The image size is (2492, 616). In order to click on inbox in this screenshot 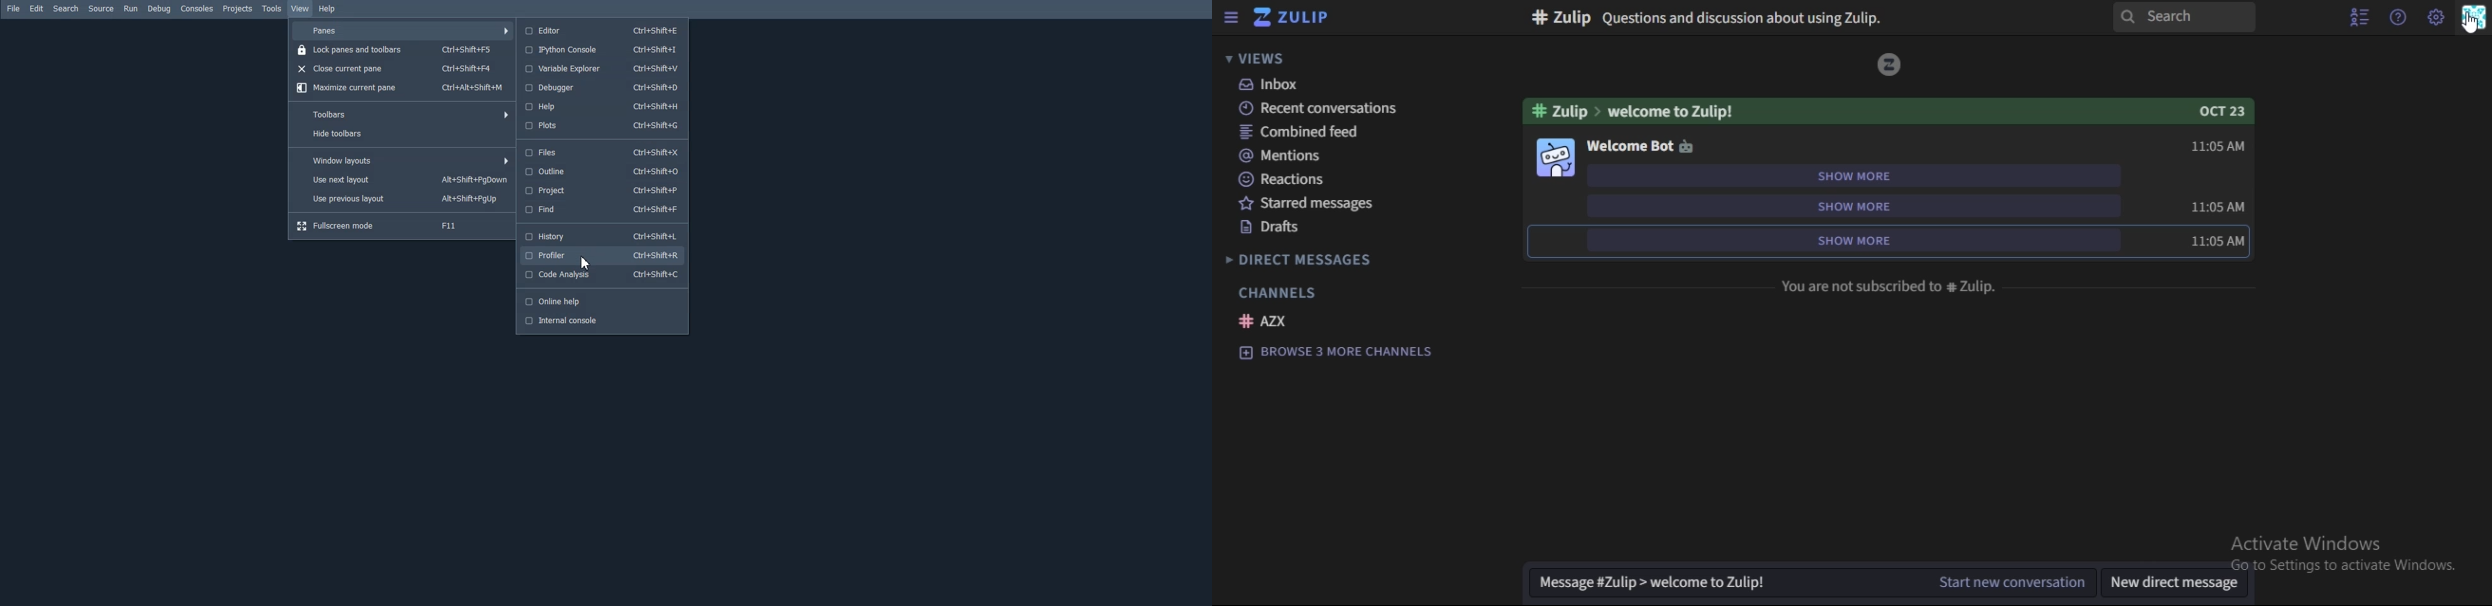, I will do `click(1293, 85)`.